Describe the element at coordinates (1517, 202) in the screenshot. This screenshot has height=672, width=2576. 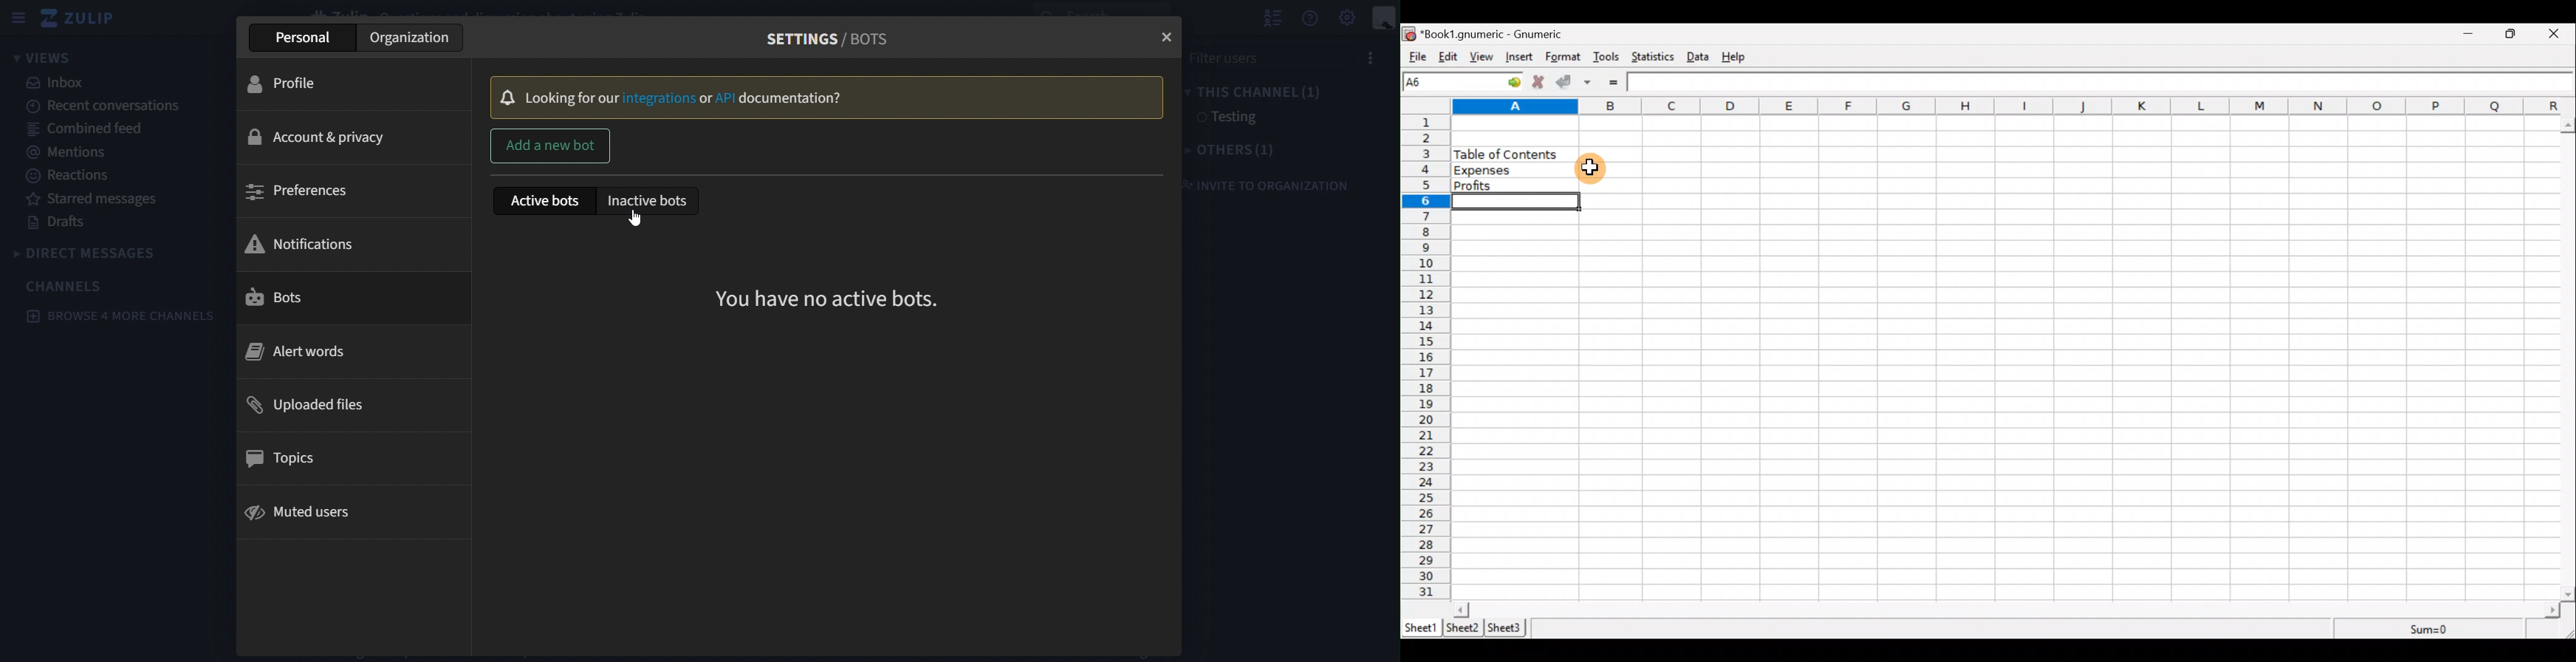
I see `Selected cell` at that location.